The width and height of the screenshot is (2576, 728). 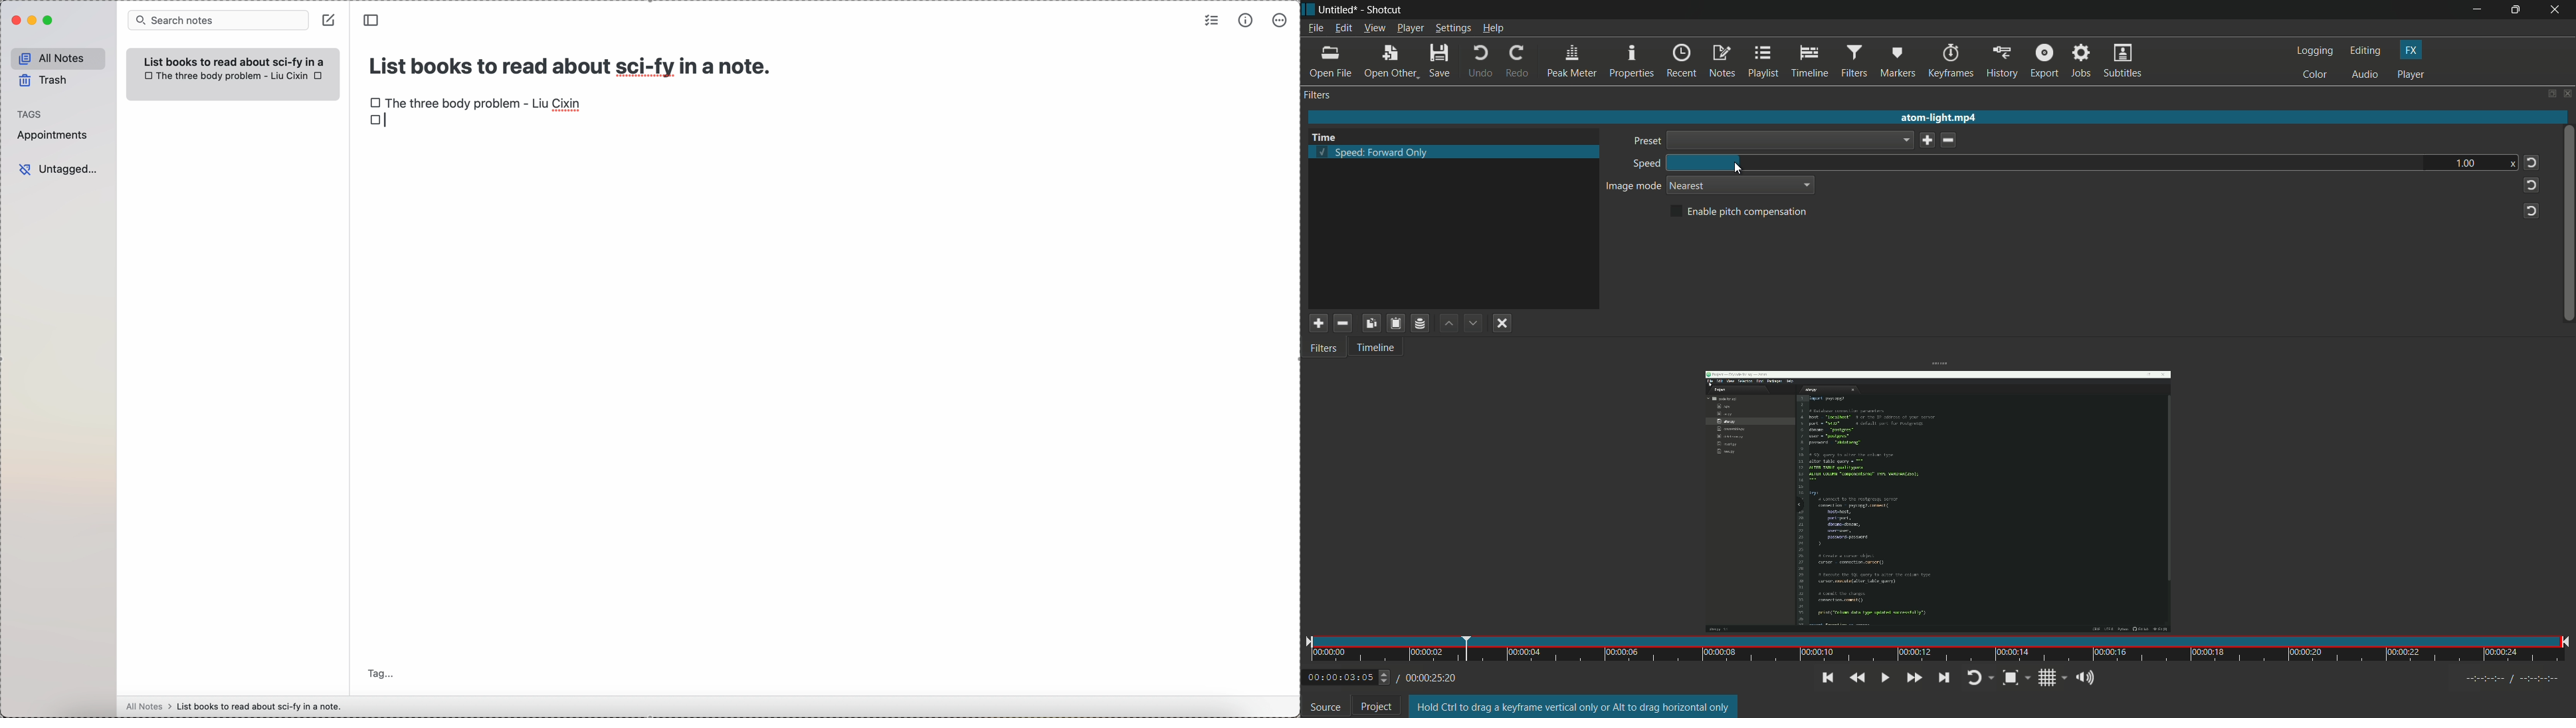 What do you see at coordinates (1211, 20) in the screenshot?
I see `check list` at bounding box center [1211, 20].